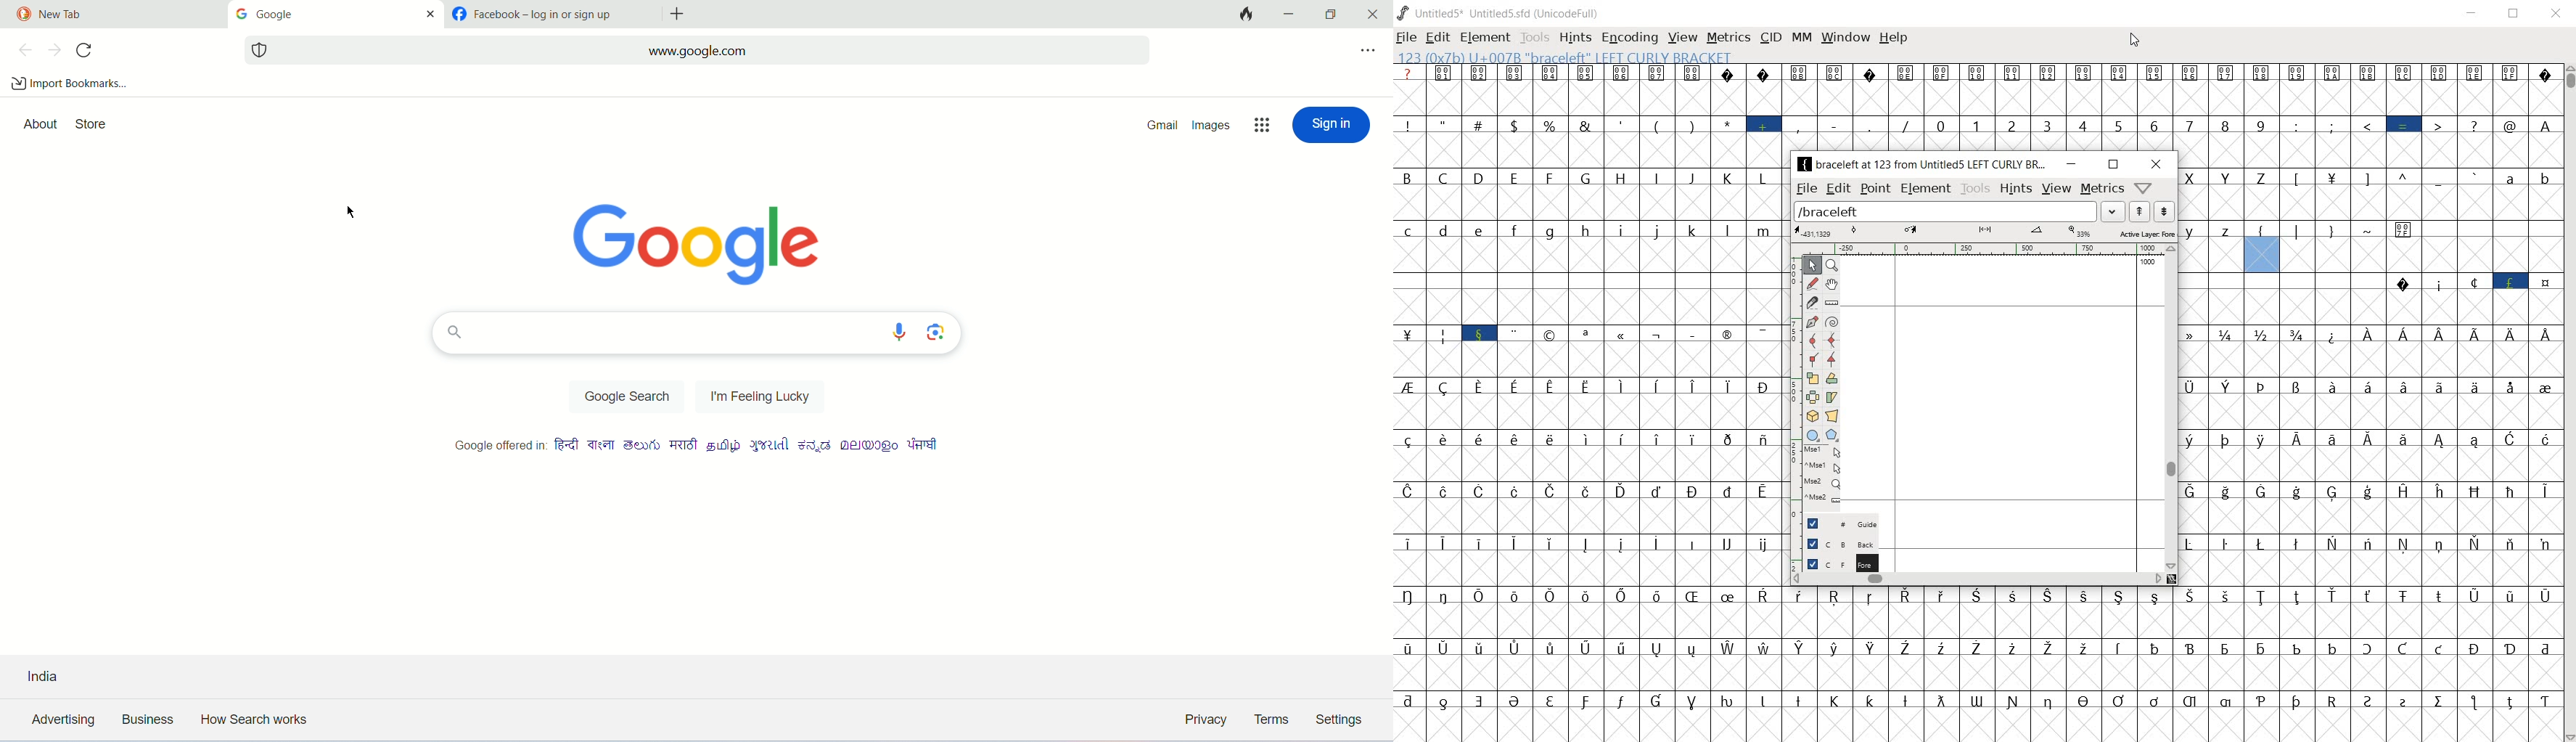 The image size is (2576, 756). What do you see at coordinates (1834, 543) in the screenshot?
I see `background` at bounding box center [1834, 543].